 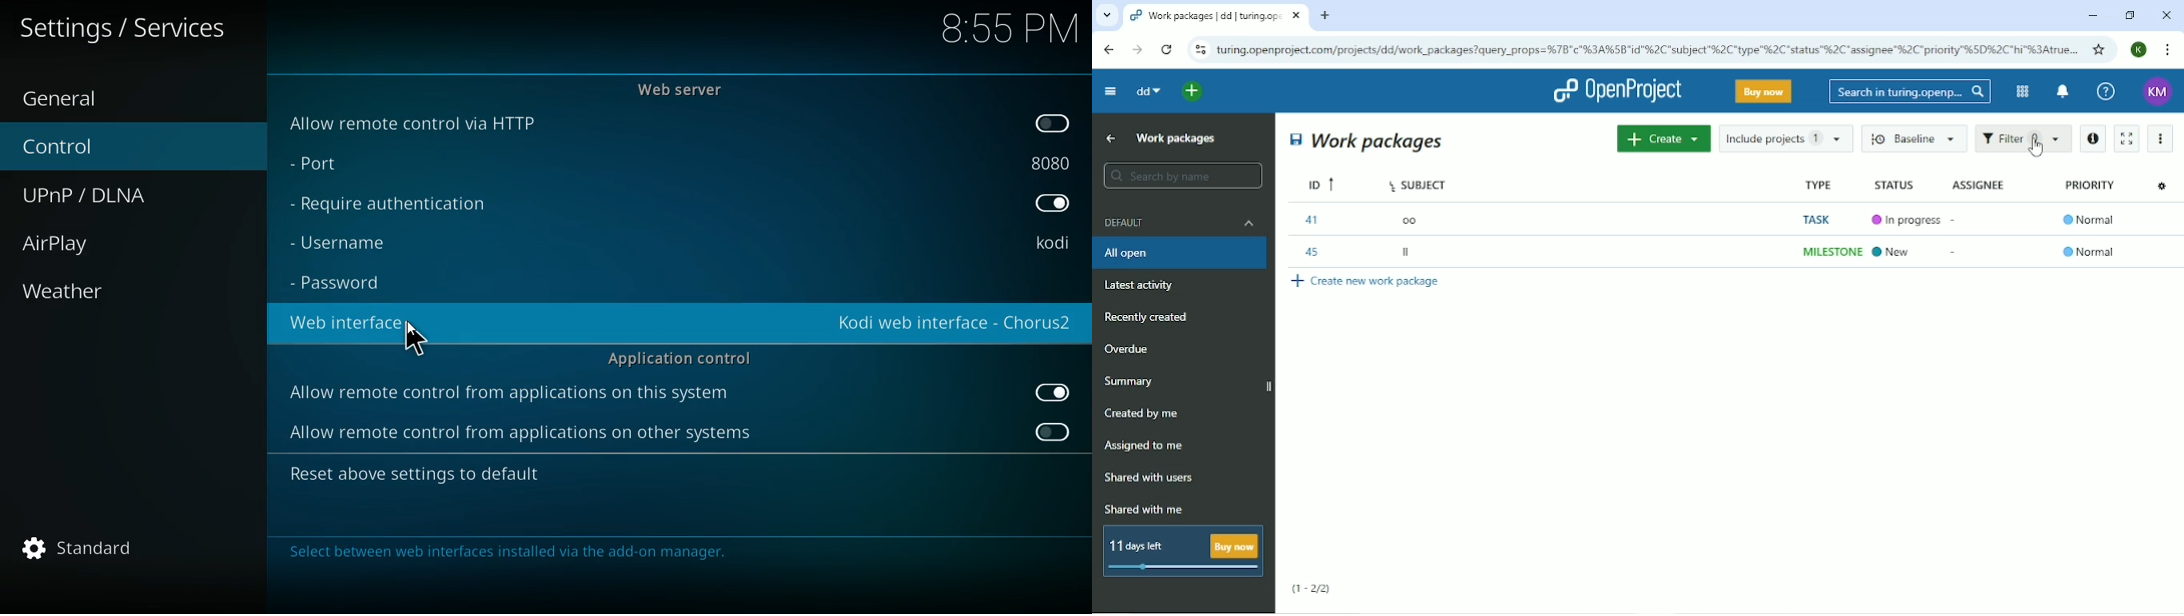 What do you see at coordinates (126, 29) in the screenshot?
I see `Settings / Services` at bounding box center [126, 29].